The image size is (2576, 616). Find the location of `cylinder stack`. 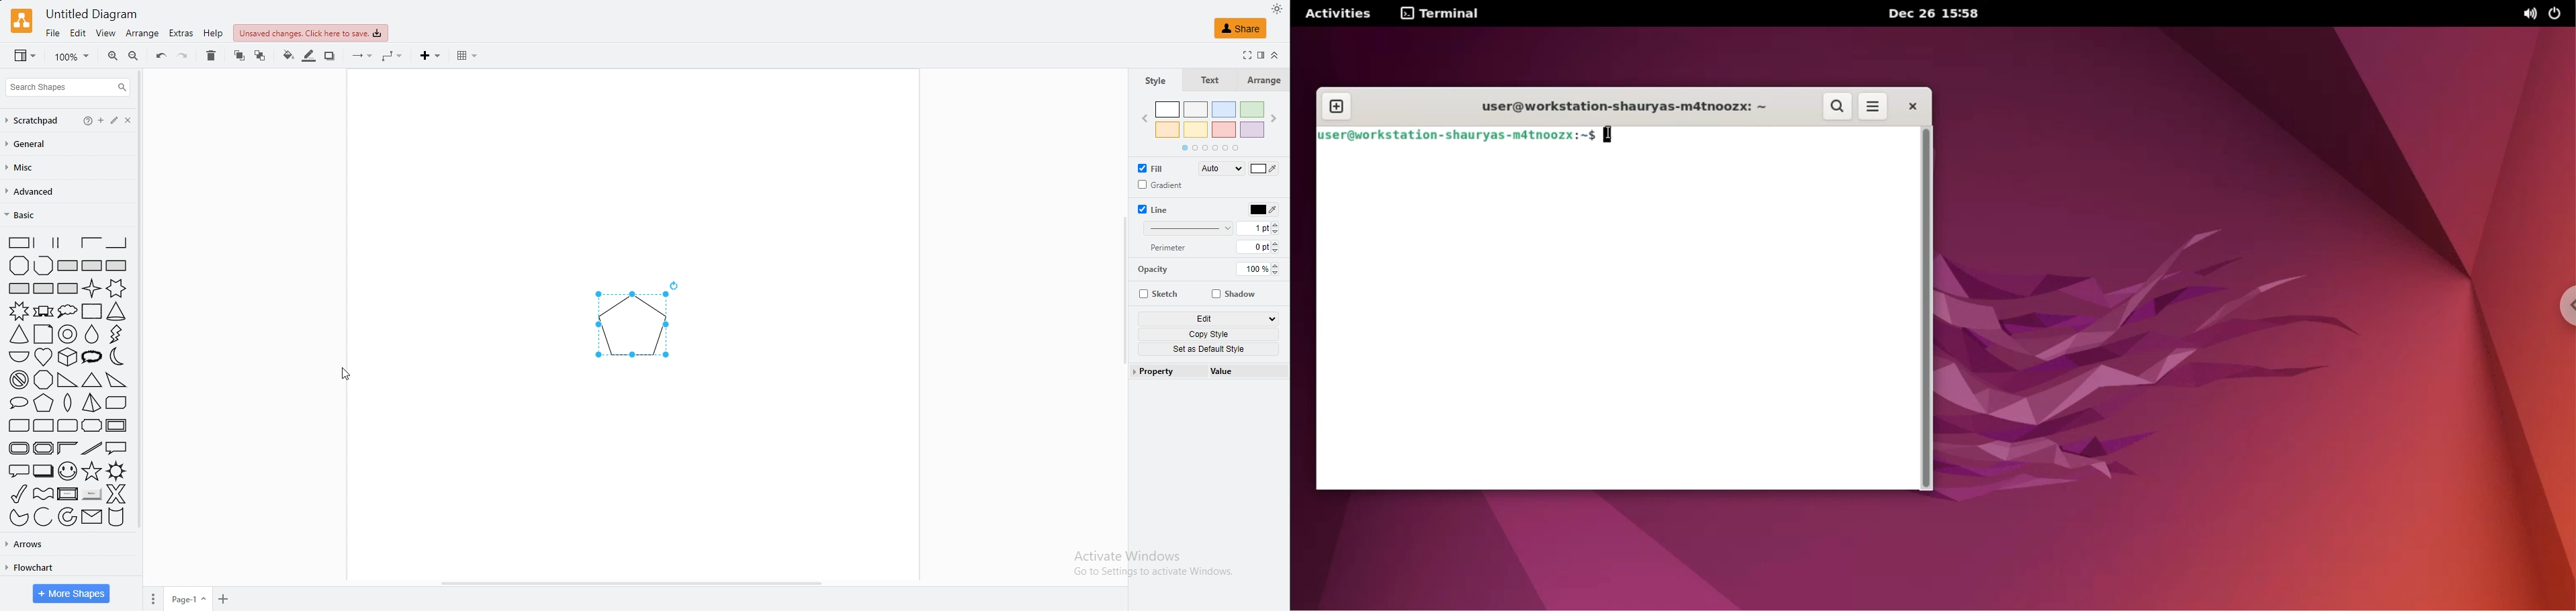

cylinder stack is located at coordinates (117, 518).